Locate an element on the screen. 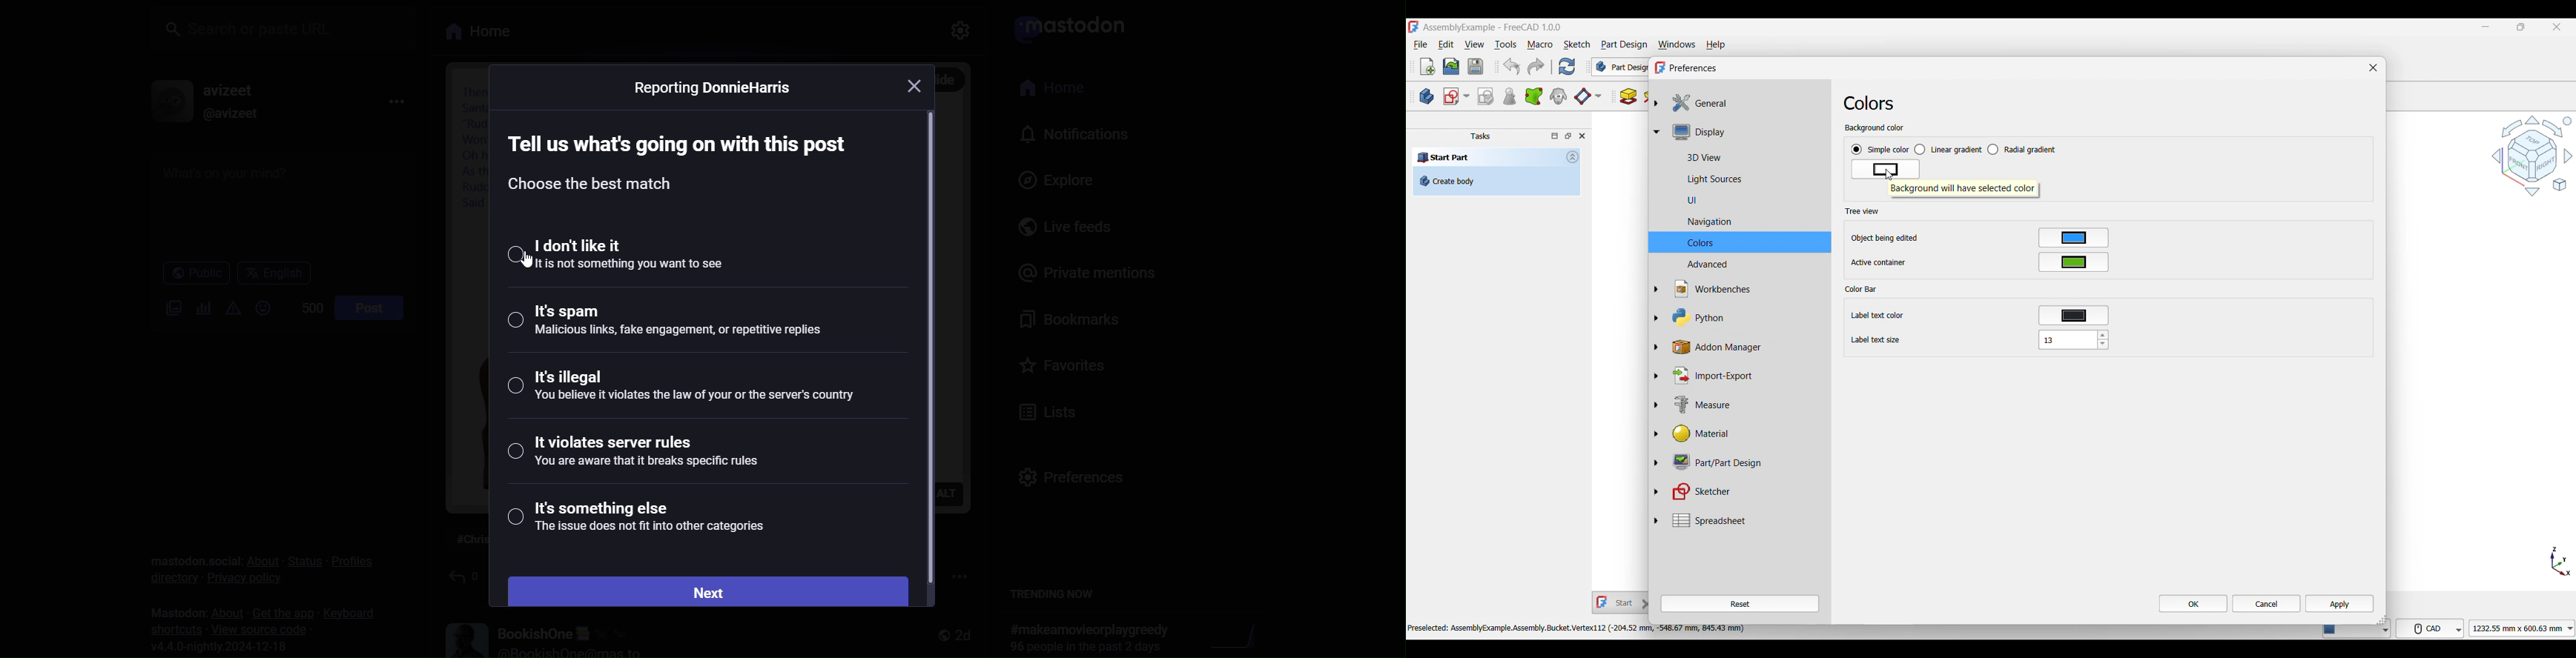  #makeamovieorplaygreedy
Ply, is located at coordinates (1085, 637).